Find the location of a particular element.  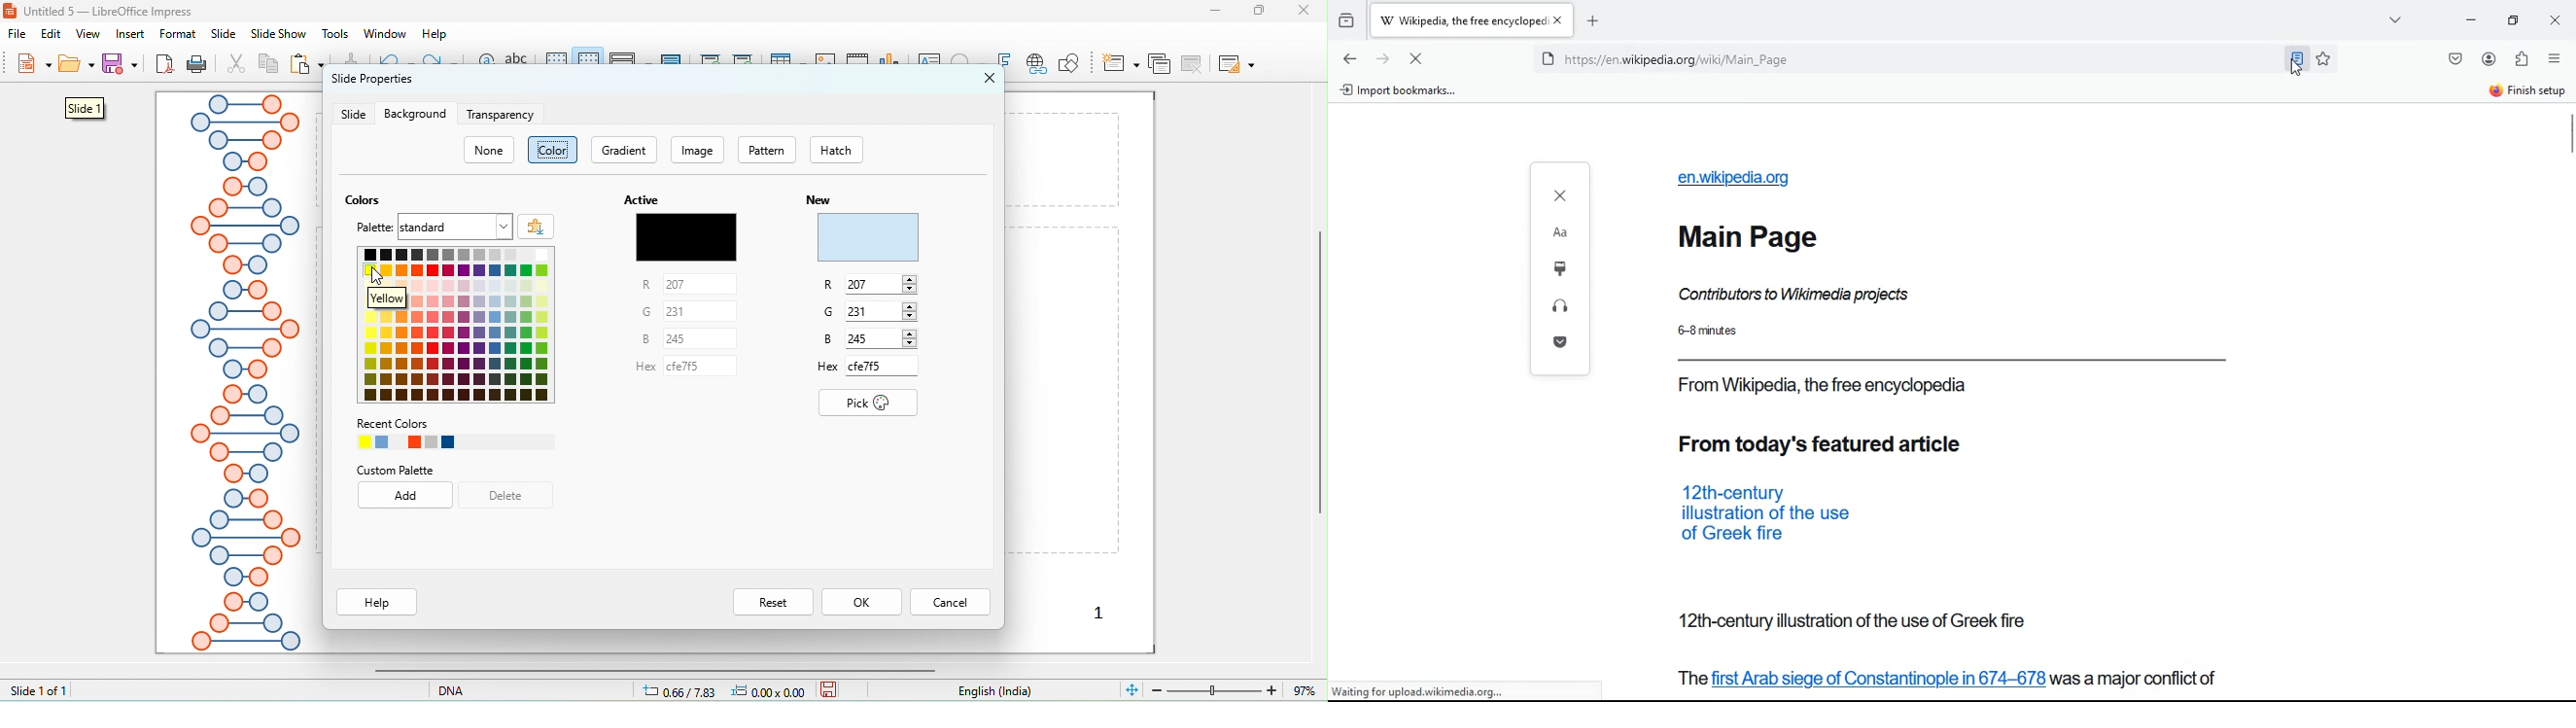

cancel is located at coordinates (950, 601).